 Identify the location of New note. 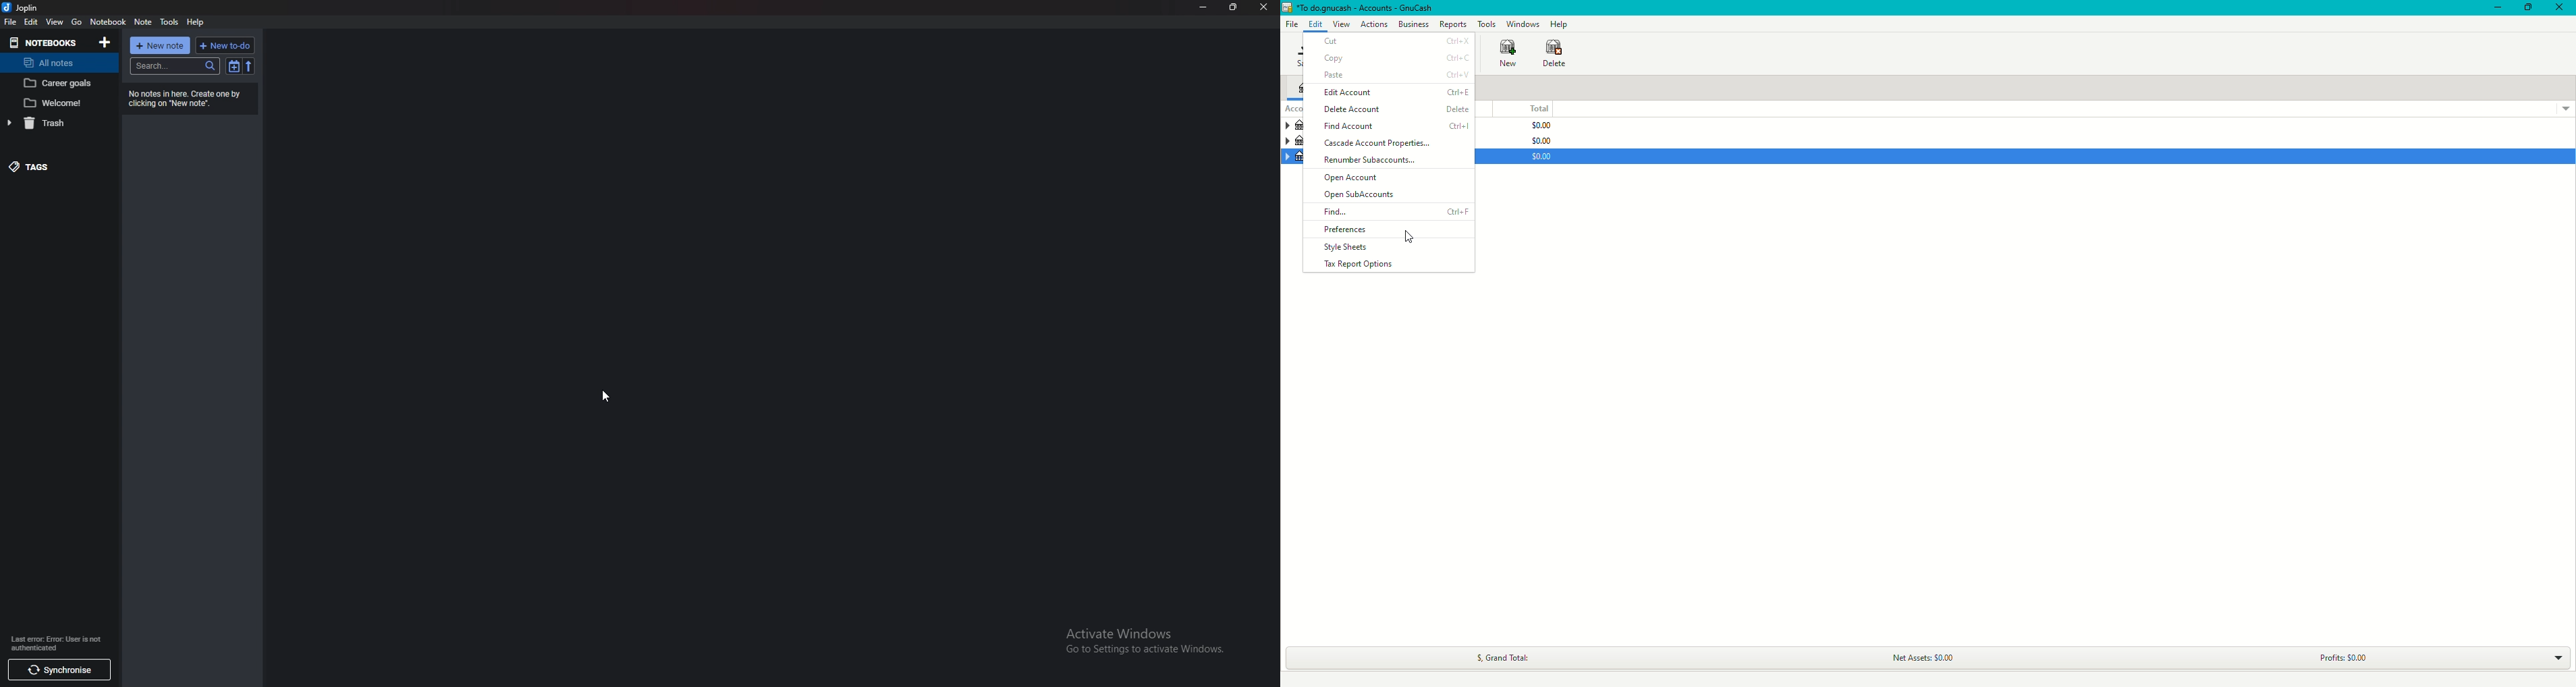
(161, 45).